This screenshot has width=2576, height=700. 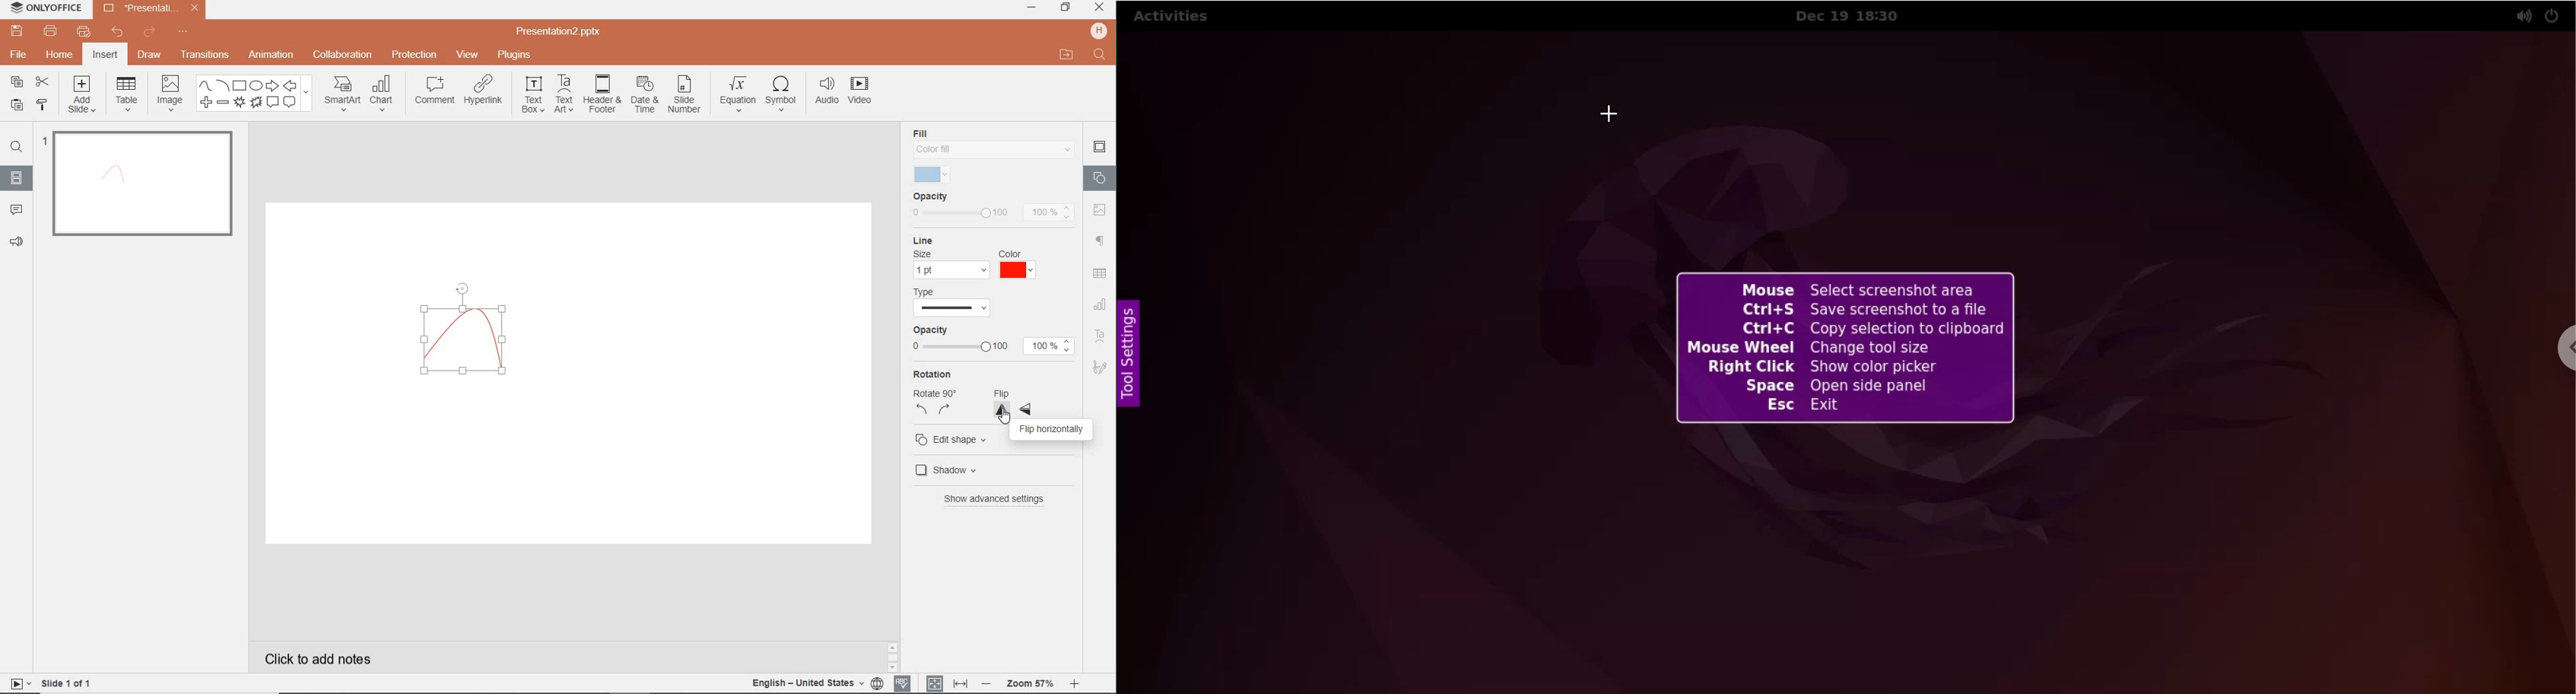 I want to click on opacity, so click(x=959, y=207).